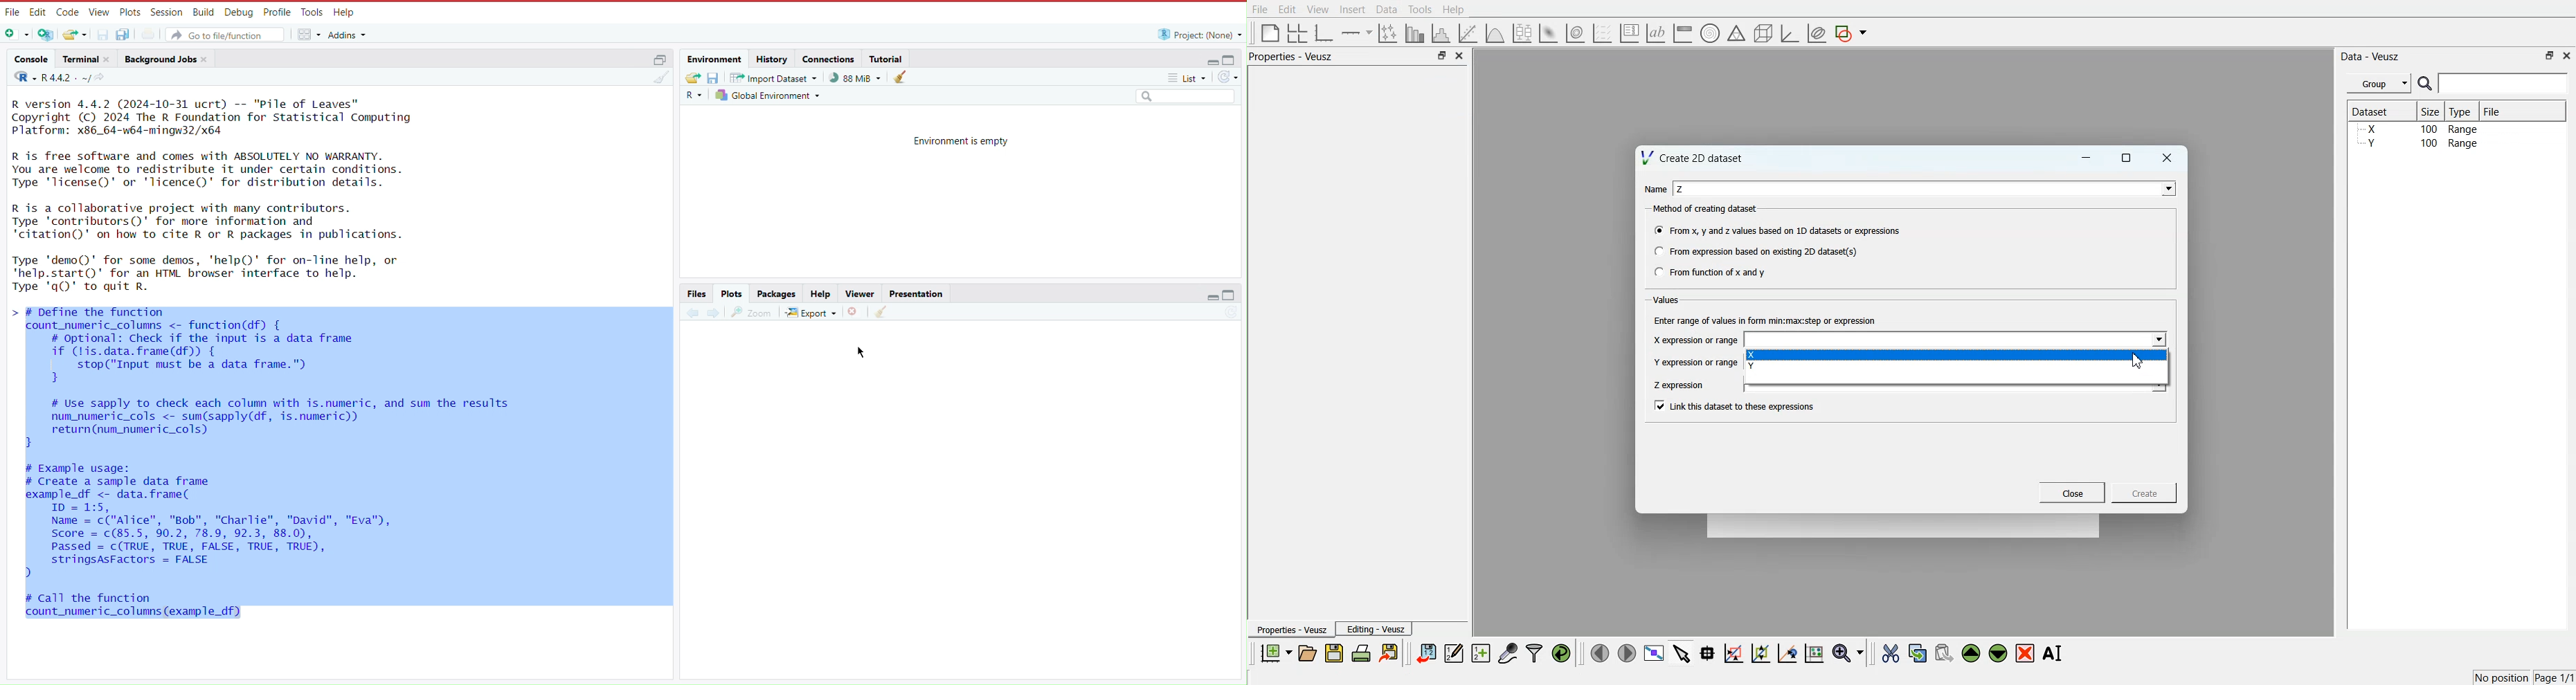  I want to click on Zoom, so click(752, 310).